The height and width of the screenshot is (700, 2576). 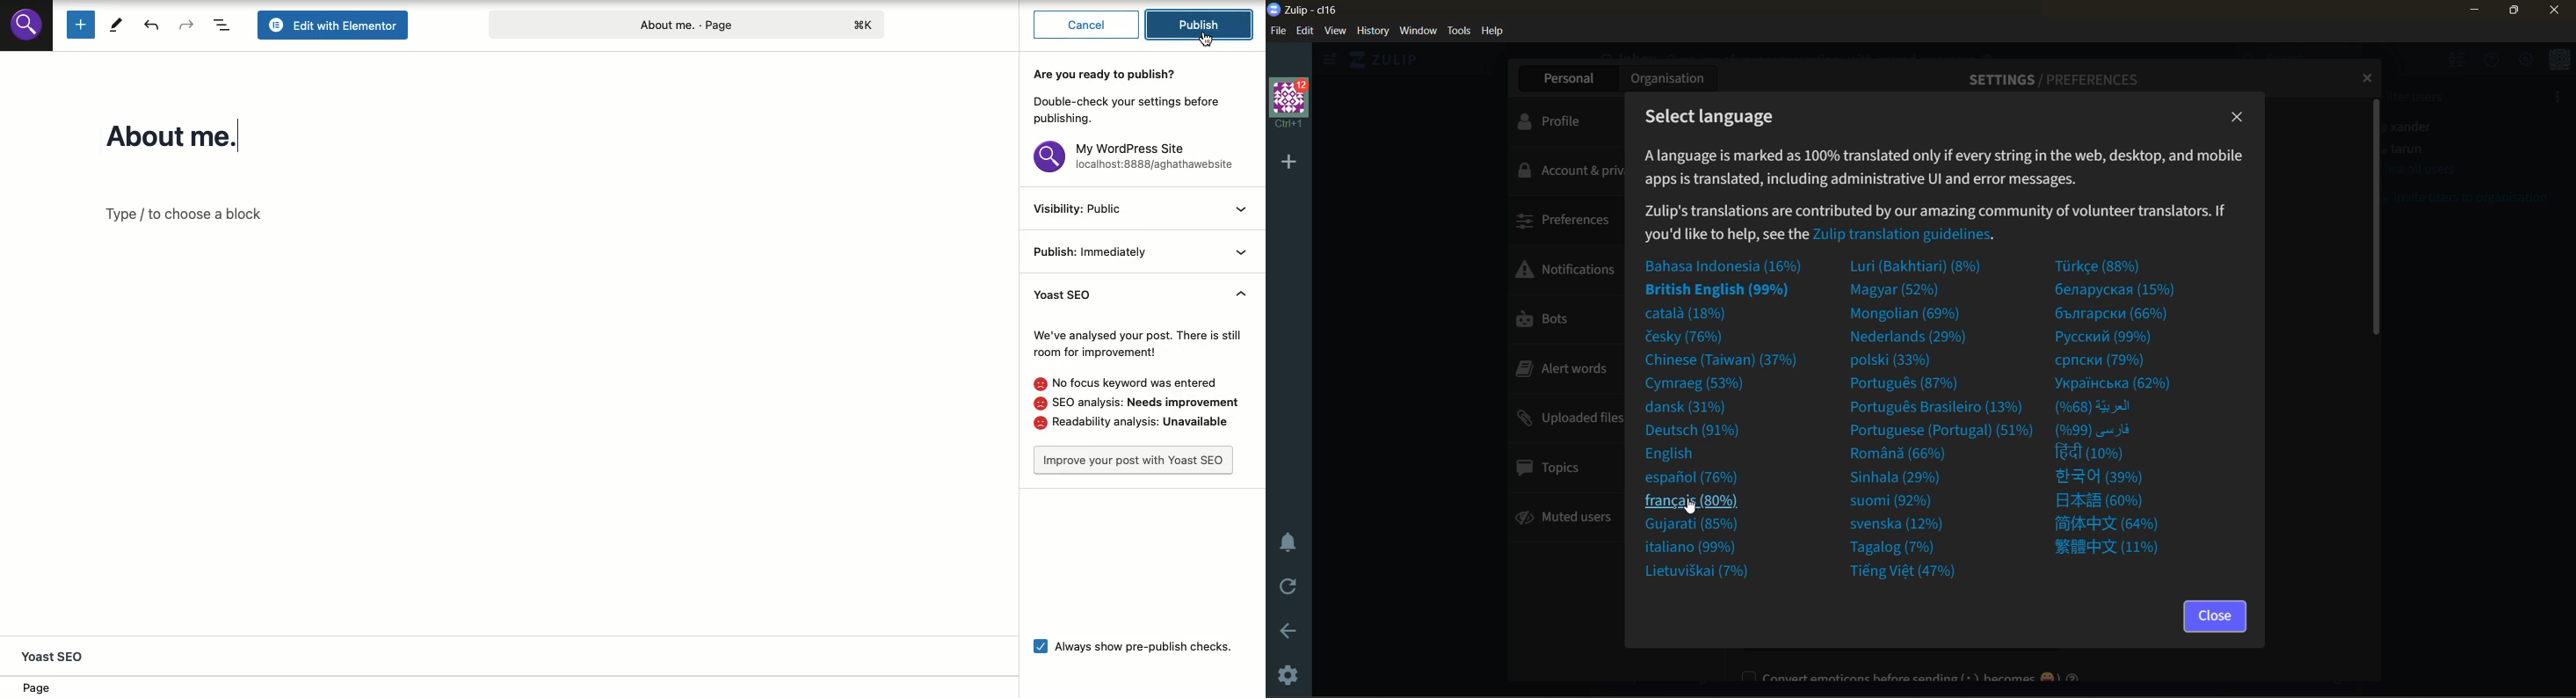 What do you see at coordinates (2114, 317) in the screenshot?
I see `foreign language` at bounding box center [2114, 317].